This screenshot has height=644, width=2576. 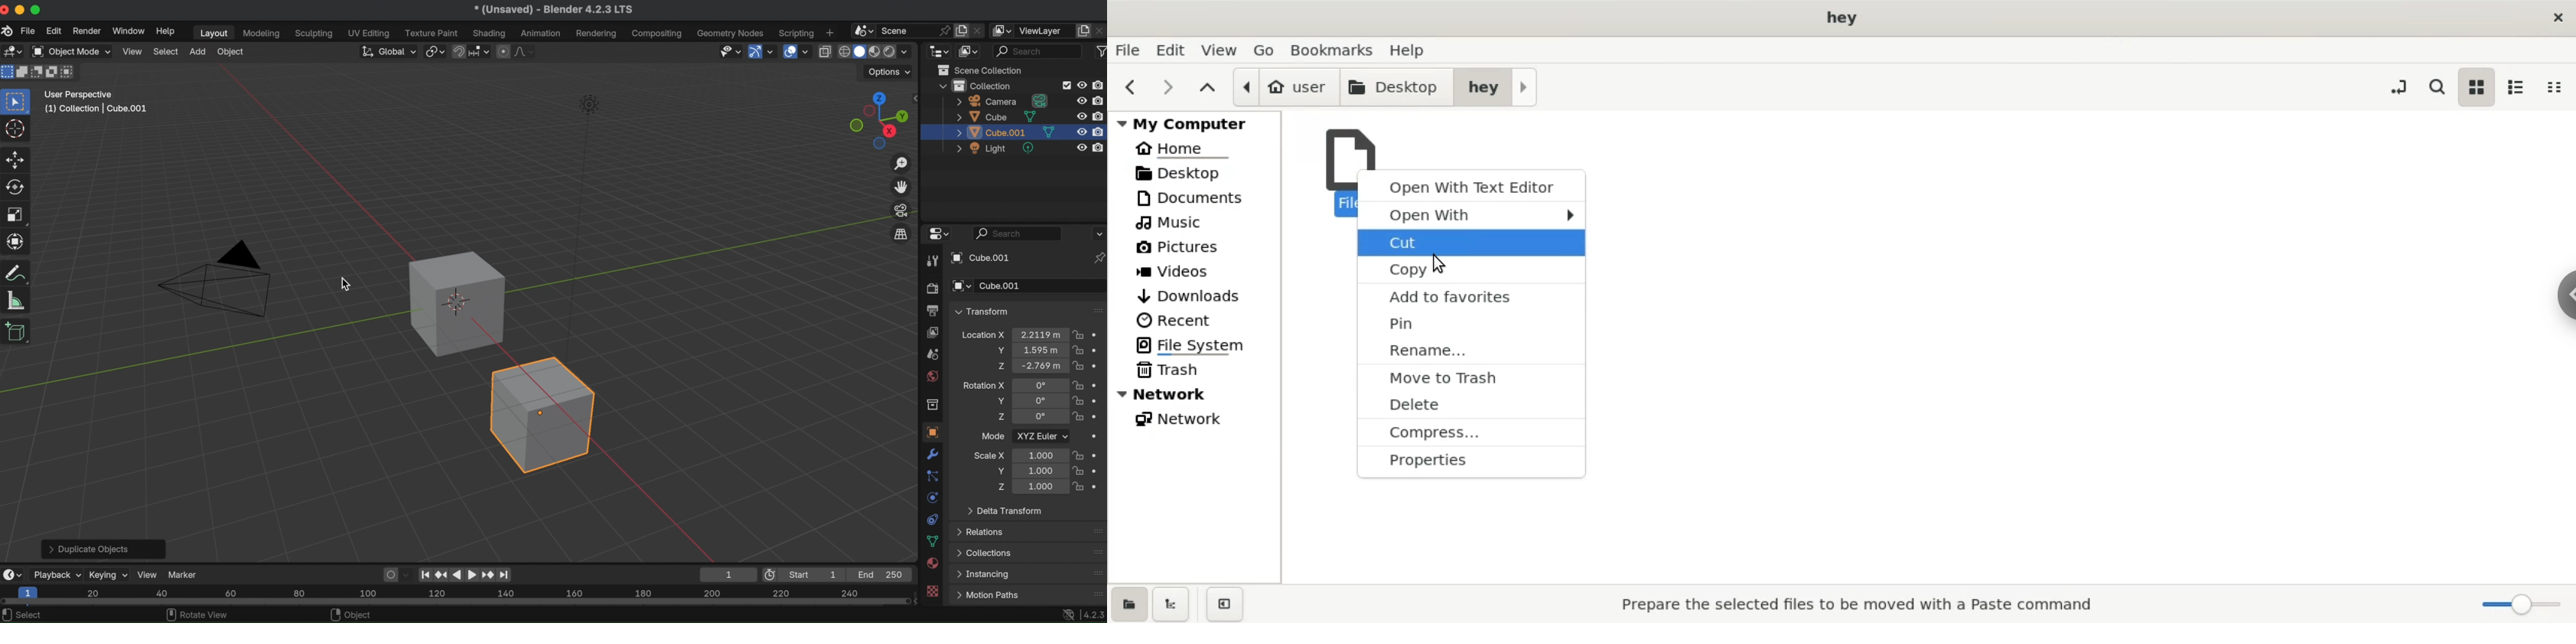 What do you see at coordinates (1100, 131) in the screenshot?
I see `disable in render` at bounding box center [1100, 131].